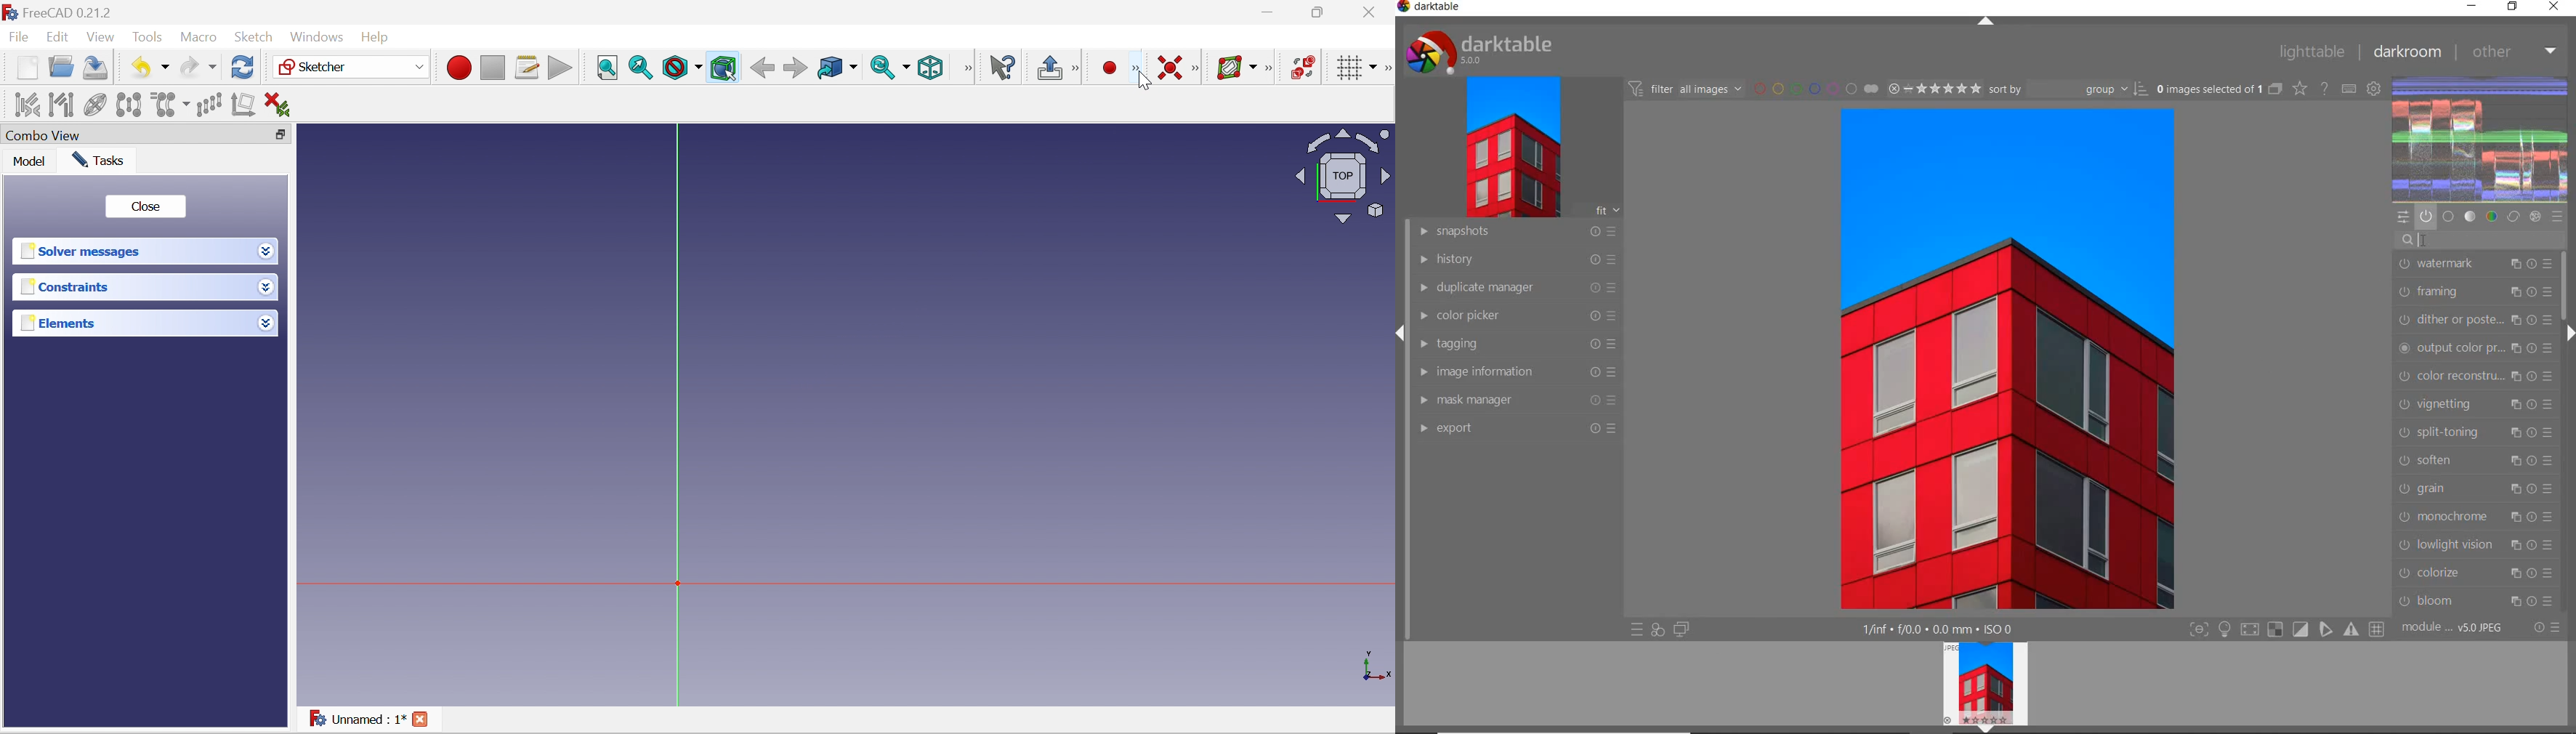  What do you see at coordinates (2301, 89) in the screenshot?
I see `change type of overlays` at bounding box center [2301, 89].